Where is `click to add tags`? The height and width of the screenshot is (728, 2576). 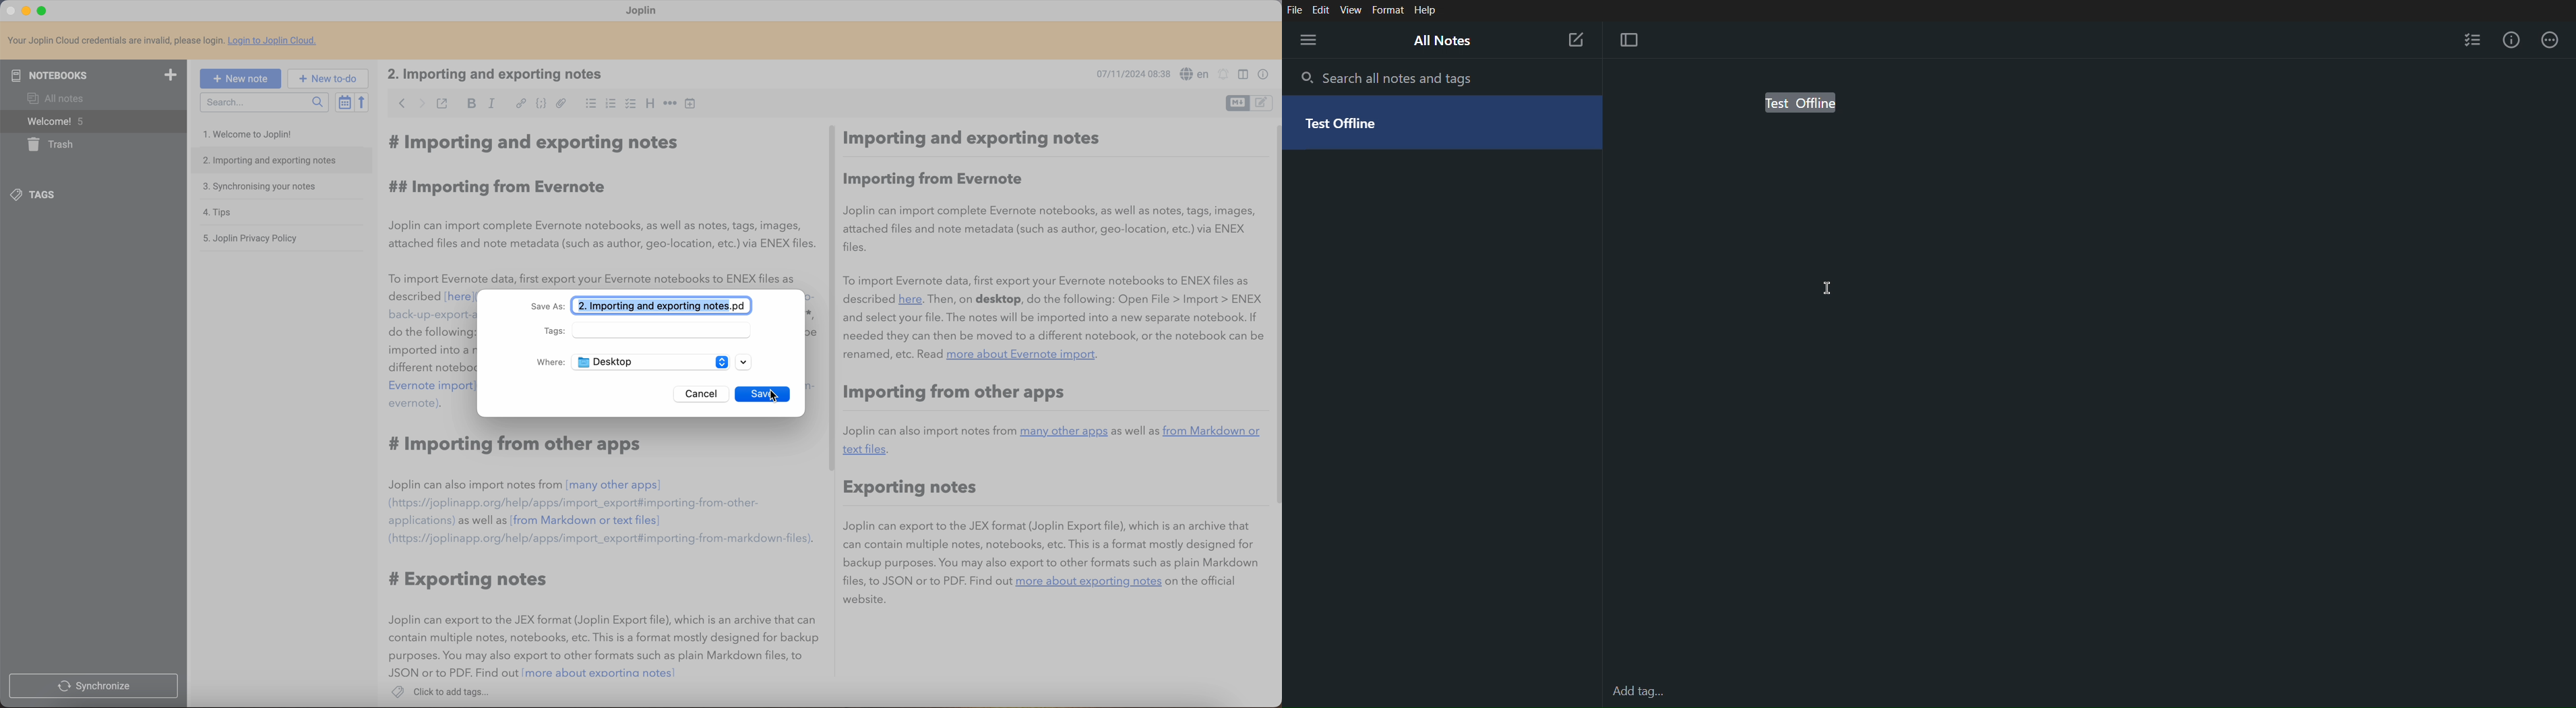
click to add tags is located at coordinates (444, 690).